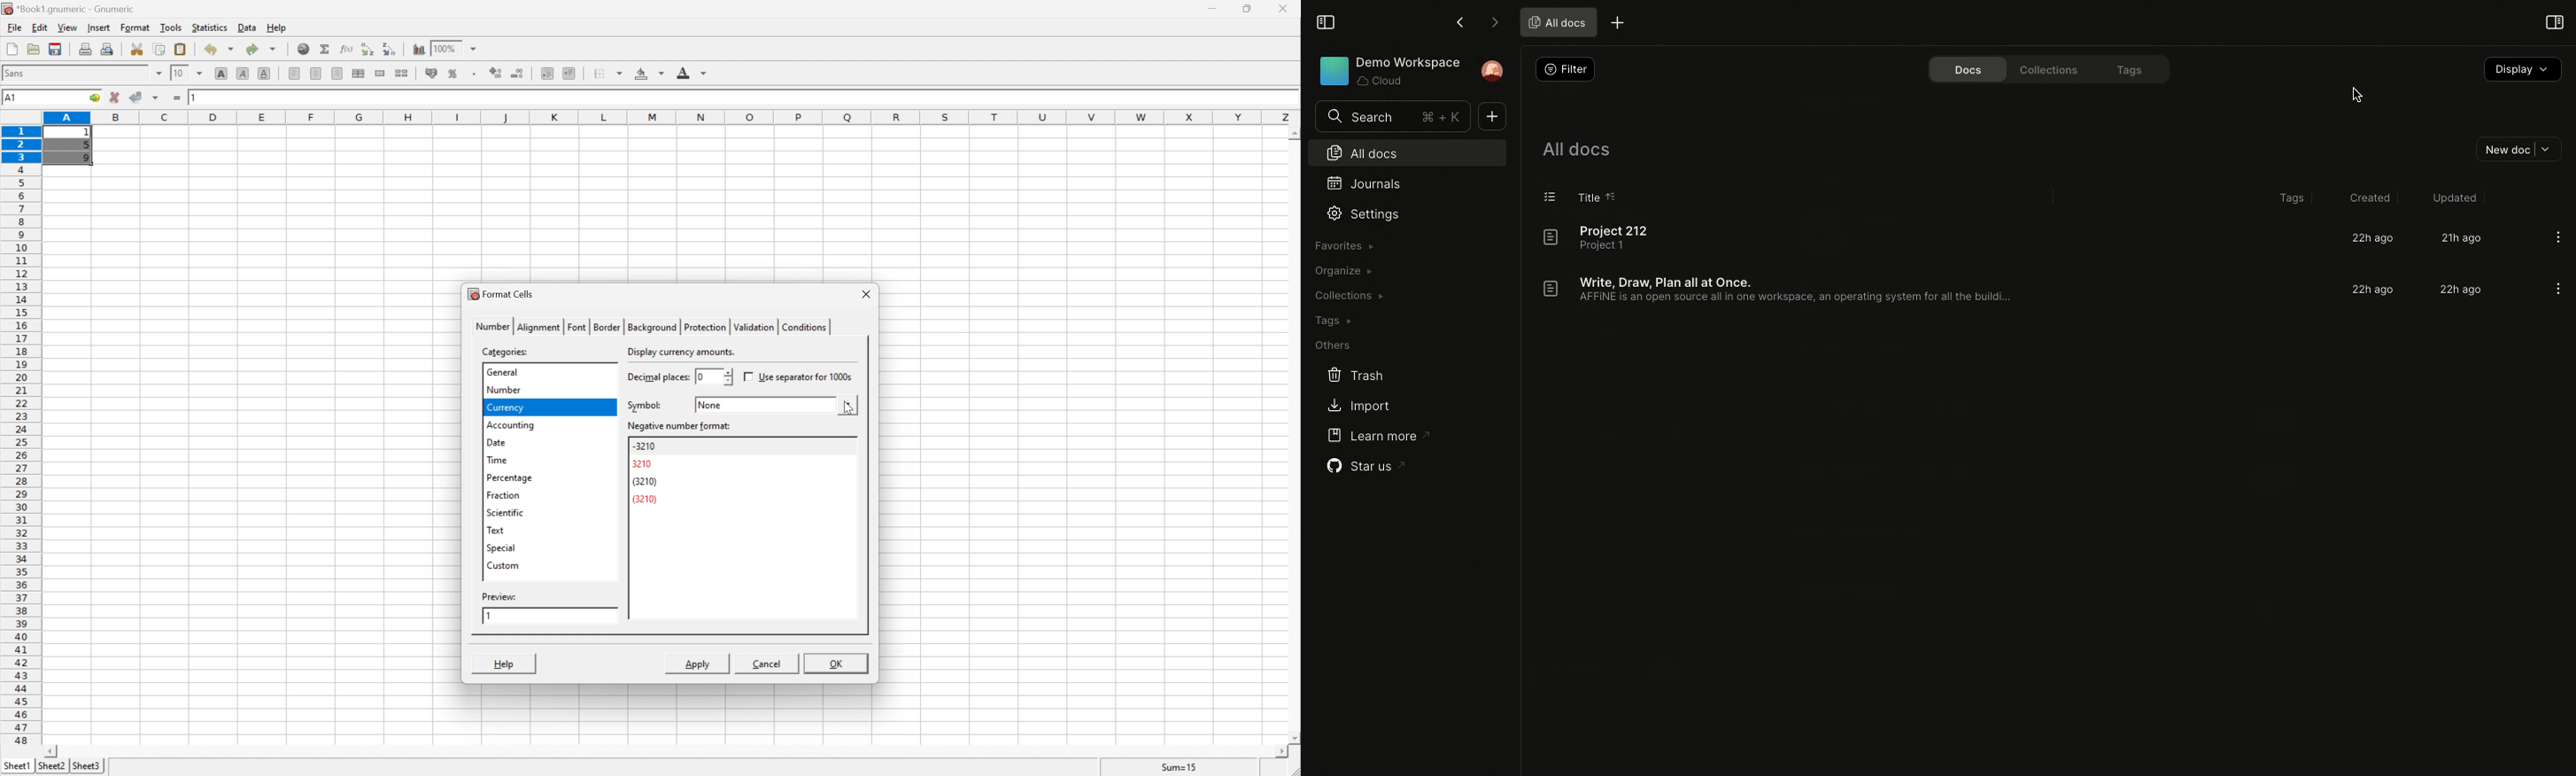  Describe the element at coordinates (248, 25) in the screenshot. I see `data` at that location.